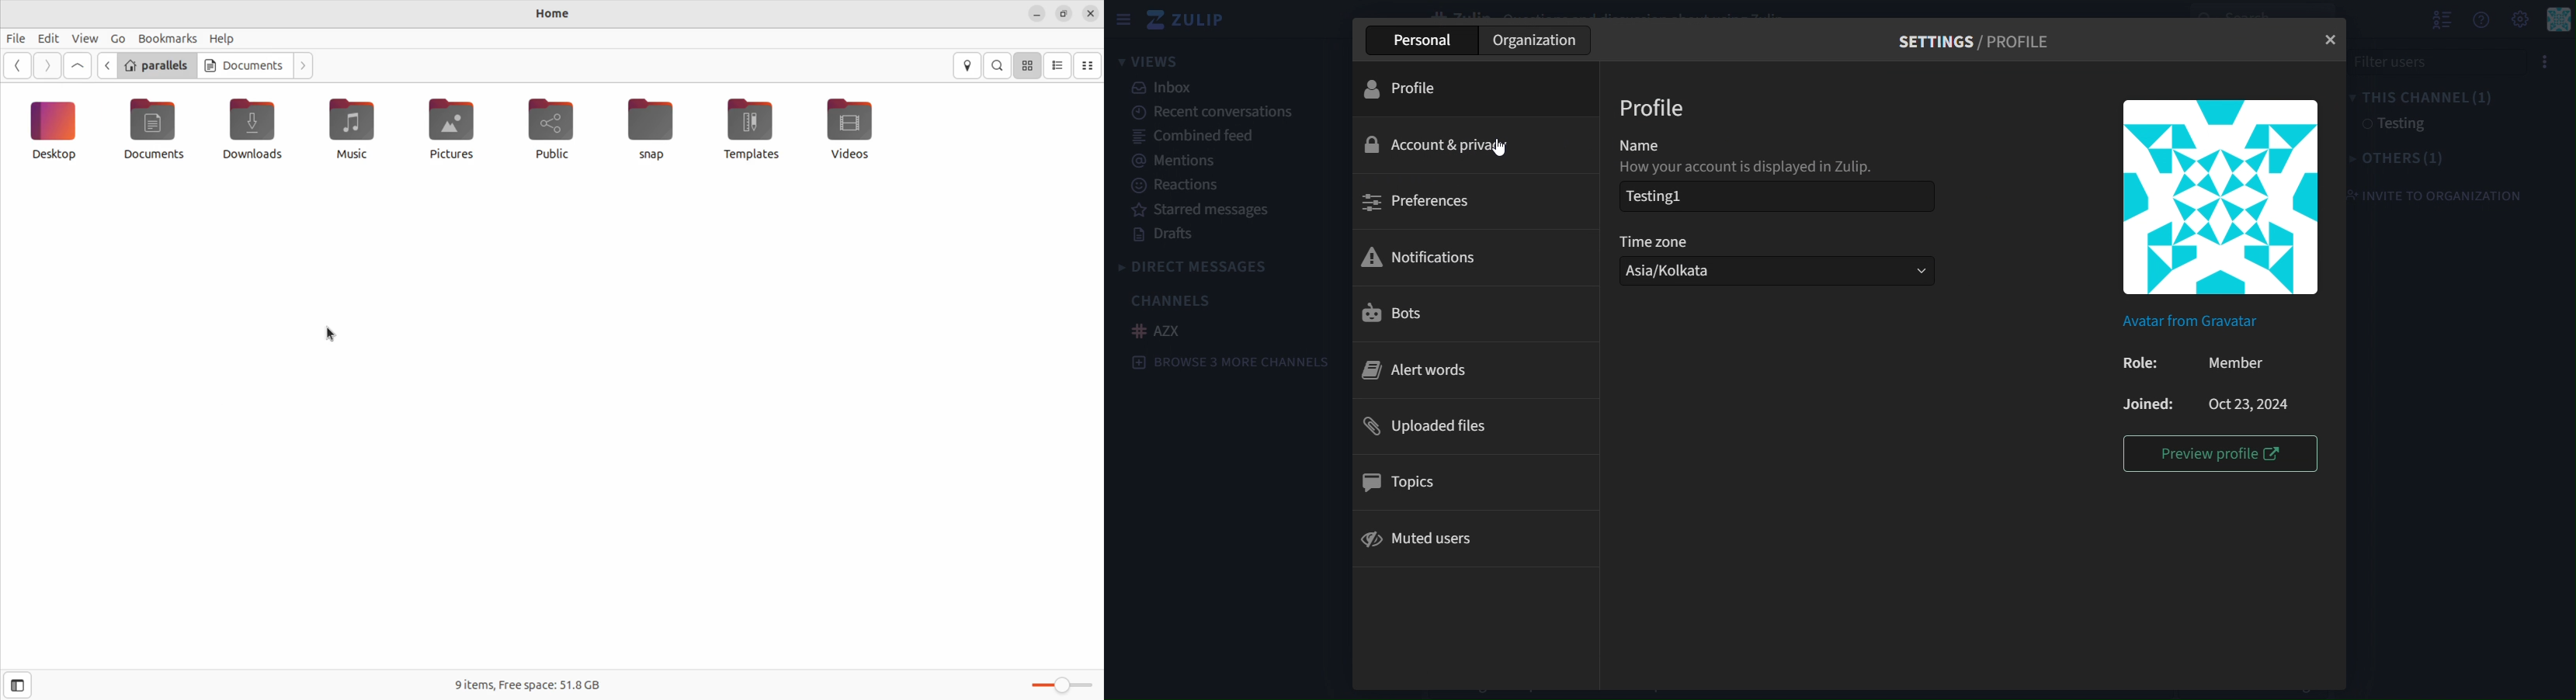 Image resolution: width=2576 pixels, height=700 pixels. What do you see at coordinates (1424, 537) in the screenshot?
I see `muted users` at bounding box center [1424, 537].